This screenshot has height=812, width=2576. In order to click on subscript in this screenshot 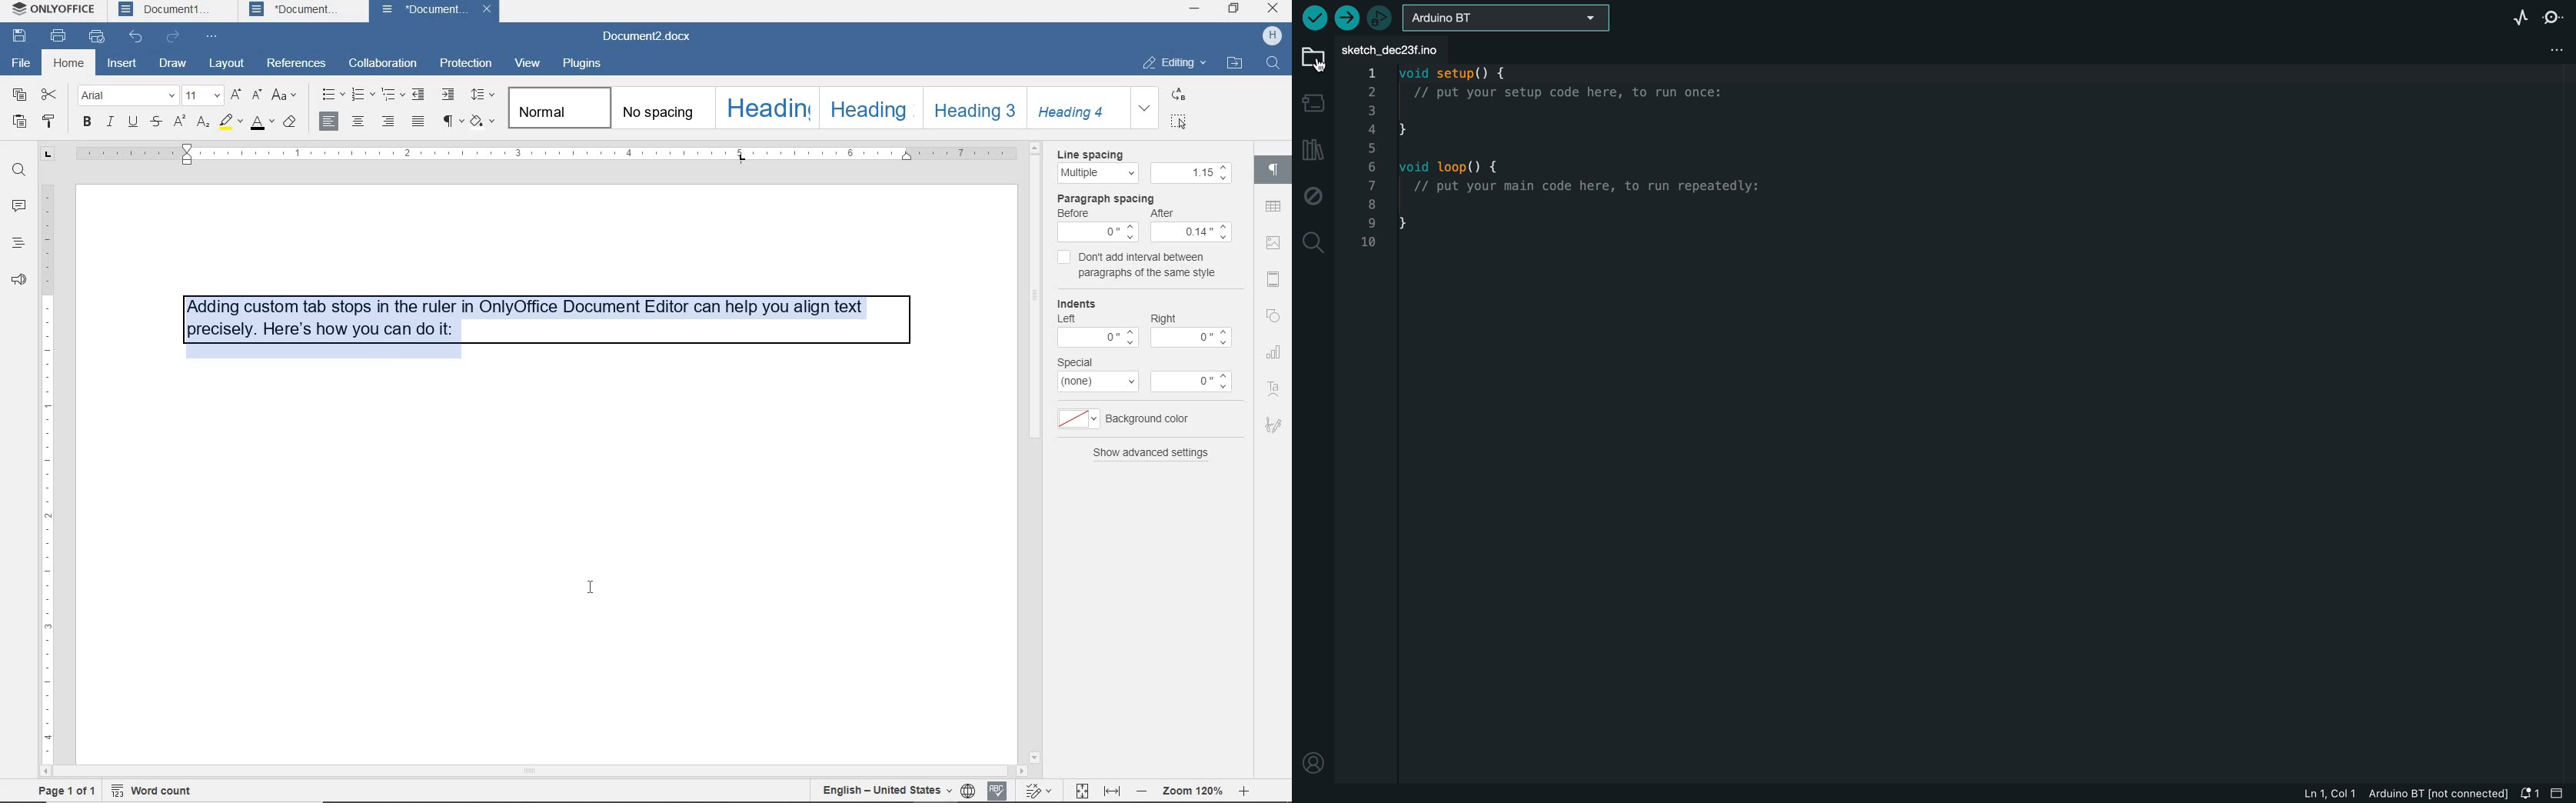, I will do `click(204, 123)`.